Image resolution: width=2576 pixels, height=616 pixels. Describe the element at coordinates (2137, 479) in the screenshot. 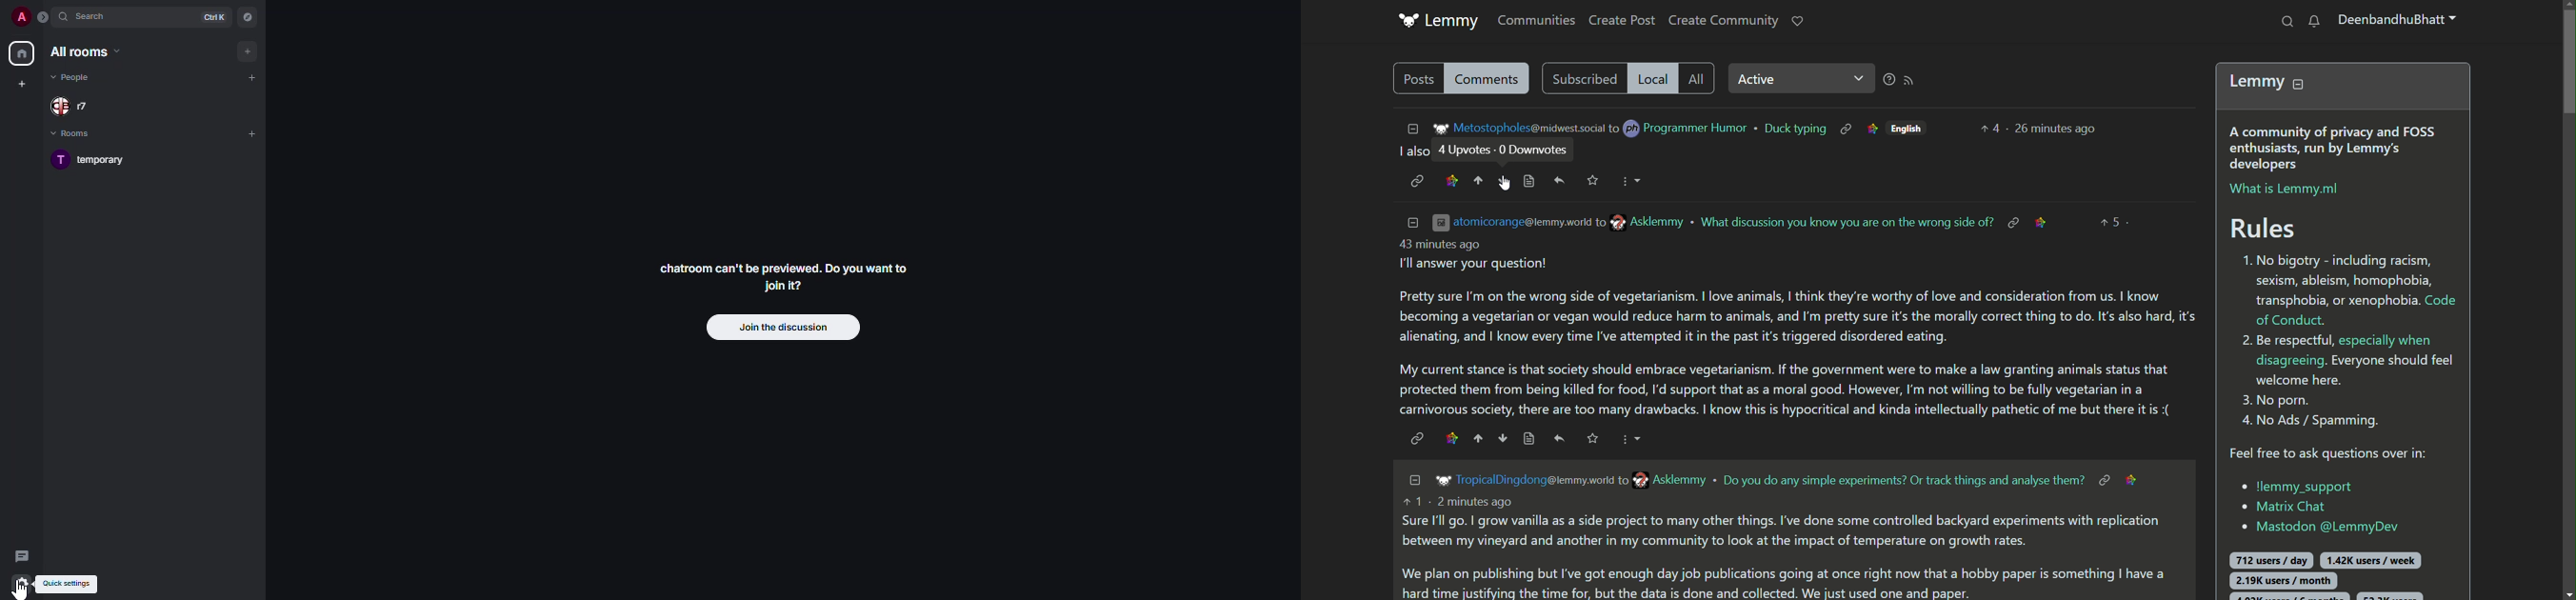

I see `highlight` at that location.